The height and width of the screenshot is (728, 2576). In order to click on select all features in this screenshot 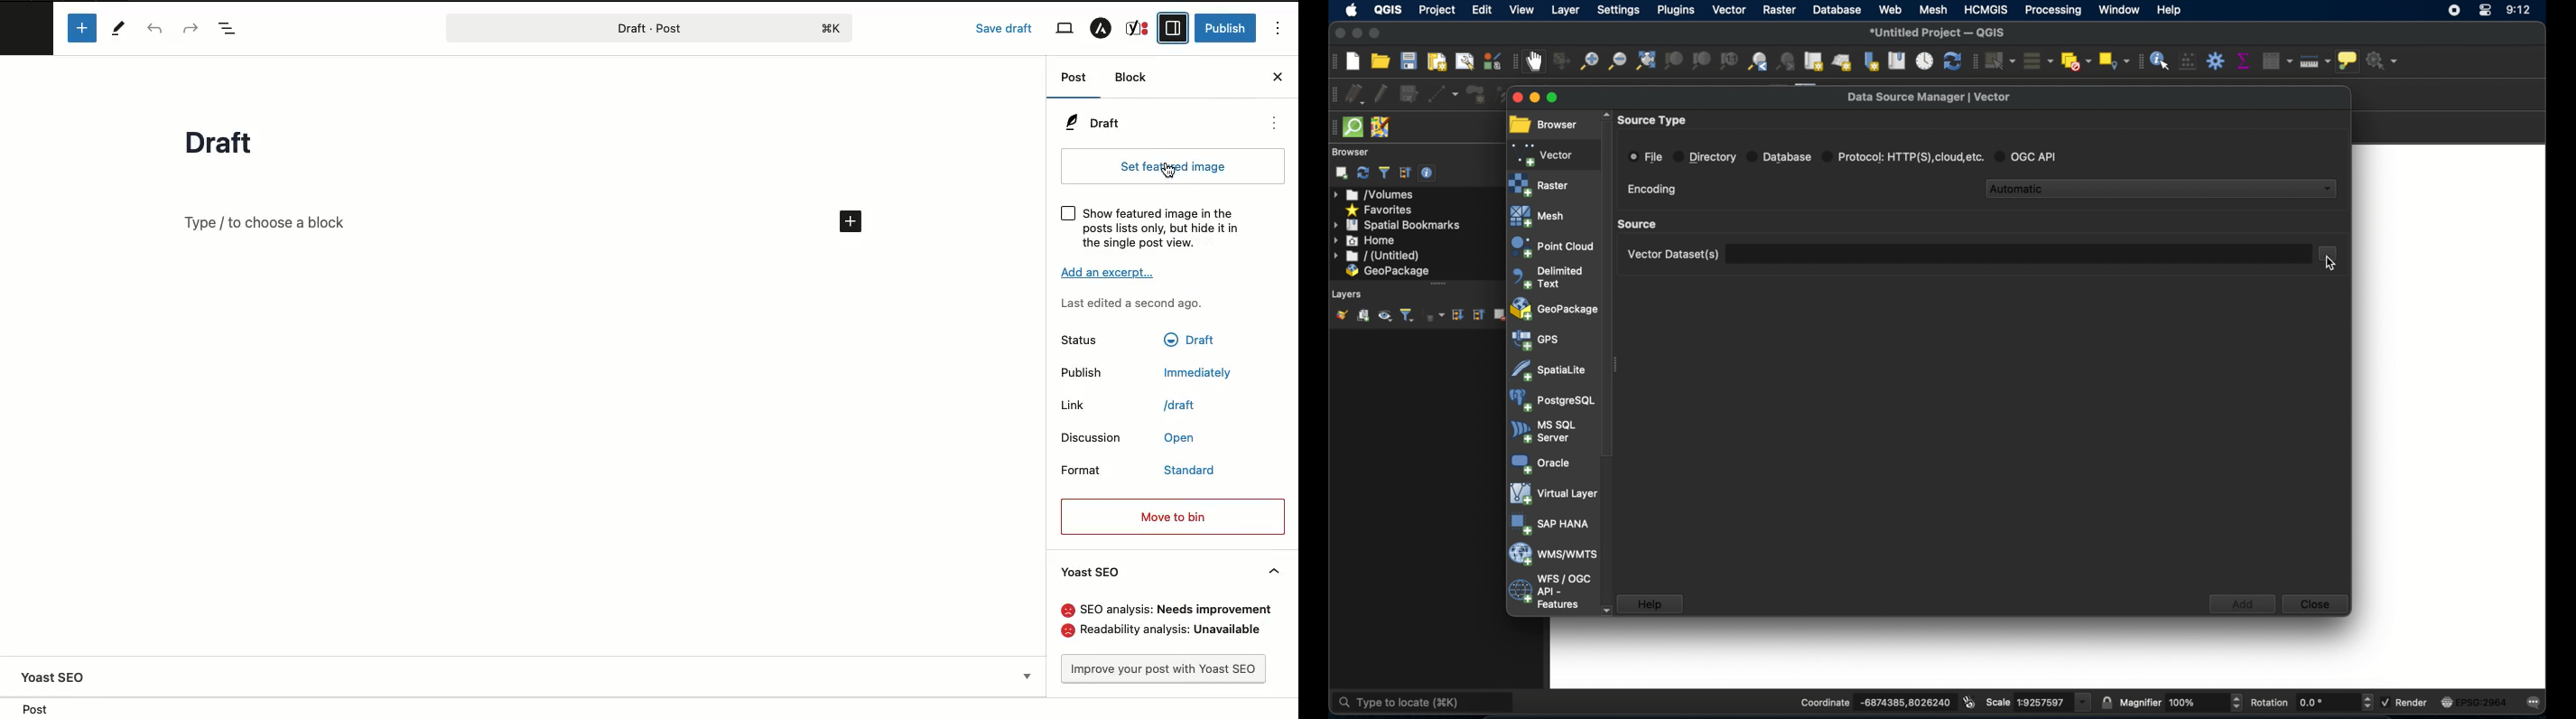, I will do `click(2039, 61)`.